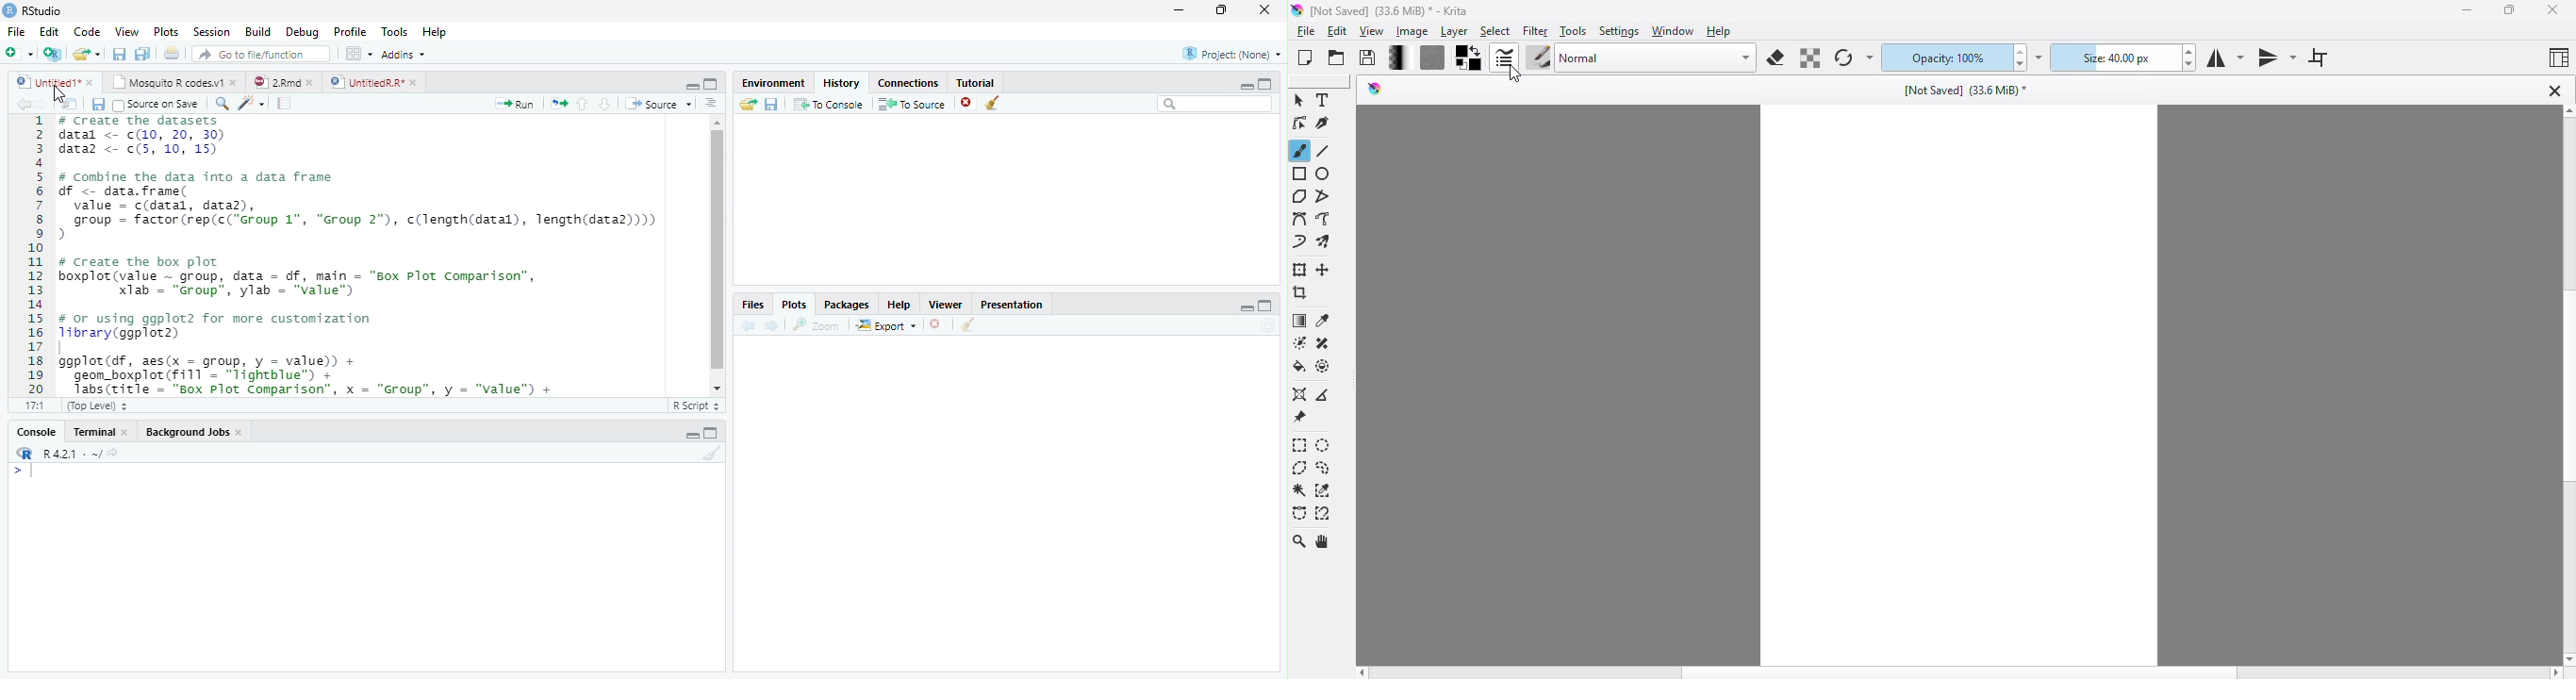  I want to click on # Create the datasets
datal <- (10, 20, 30)
data2 <- c(5, 10, 15)
# Combine the data into a data frame
of <- data.frame(
value = c(datal, data2),
group = factor (rep(c("Group 1", "Group 2"), c(length(datal), length(data2))))
)
# Create the box plot
boxplot (value ~ group, data = df, main = “Box Plot Comparison”,
x1ab = “Group”, ylab = "Value")
# or using ggplot2 for more customization
Tibrary(ggplot2)
|
9gplot (df, aes(x = group, y = value) +
‘geom_boxplot (F111 = "Tightblue™) +
Jabs(title = "Box Plot Comparison”, x = "Group™, y = "value™) +, so click(366, 256).